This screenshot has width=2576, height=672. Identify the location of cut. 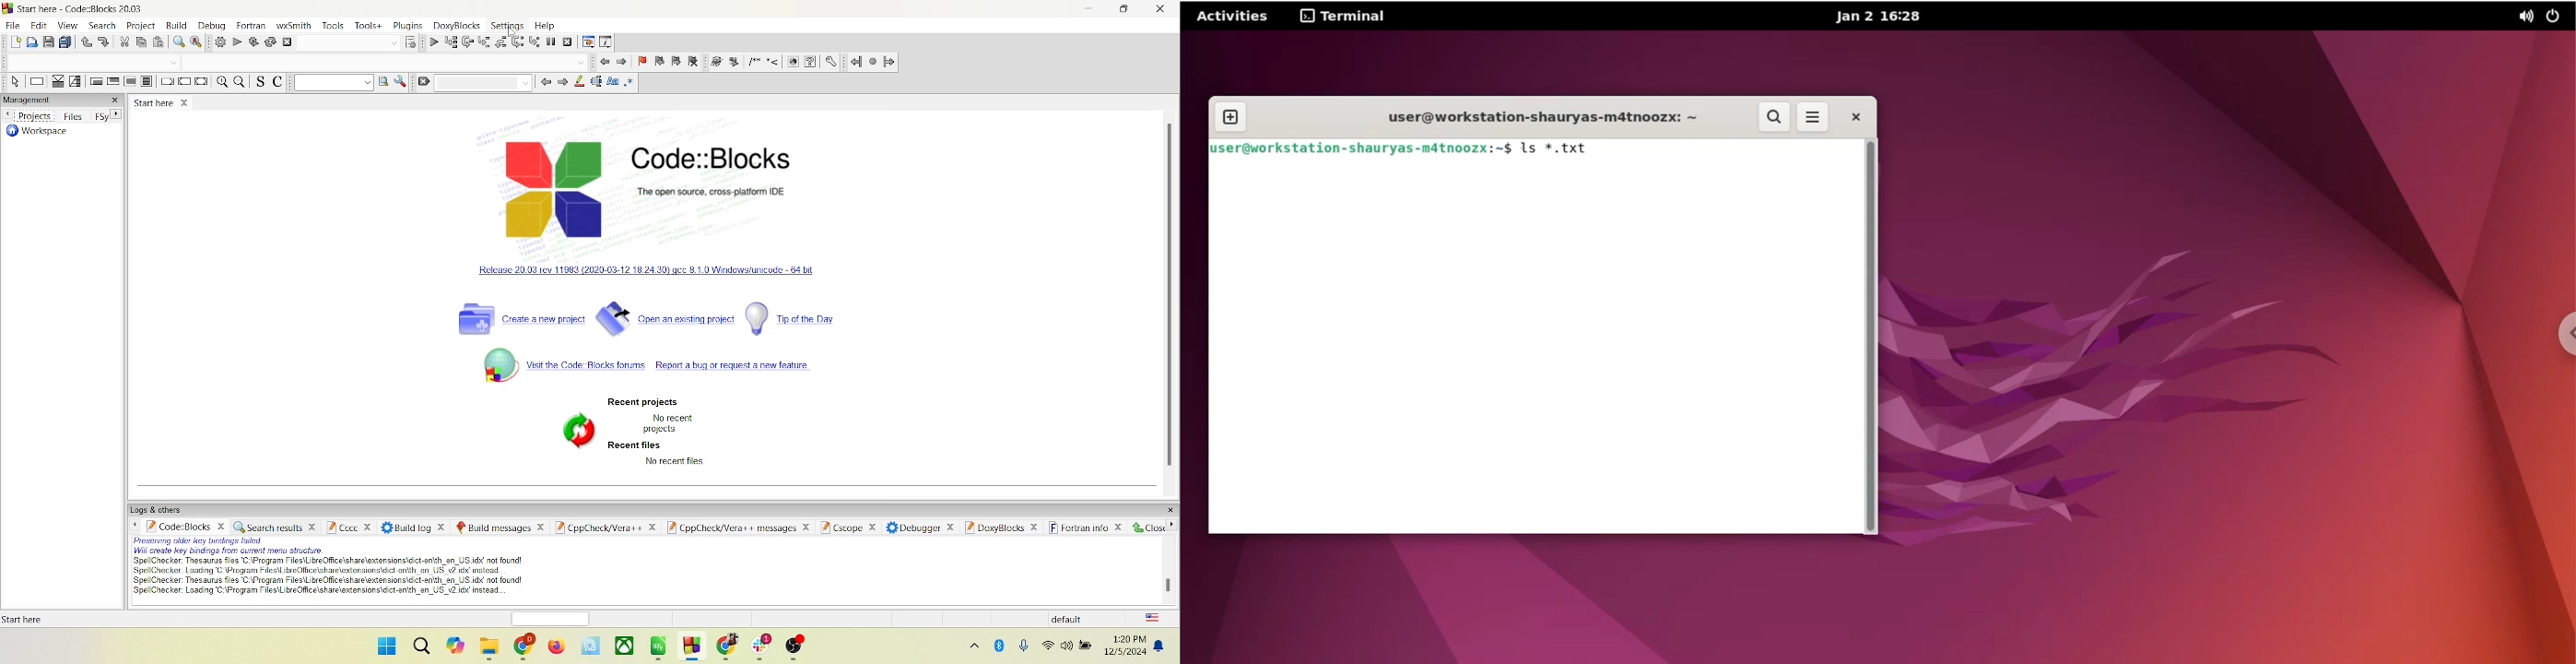
(124, 42).